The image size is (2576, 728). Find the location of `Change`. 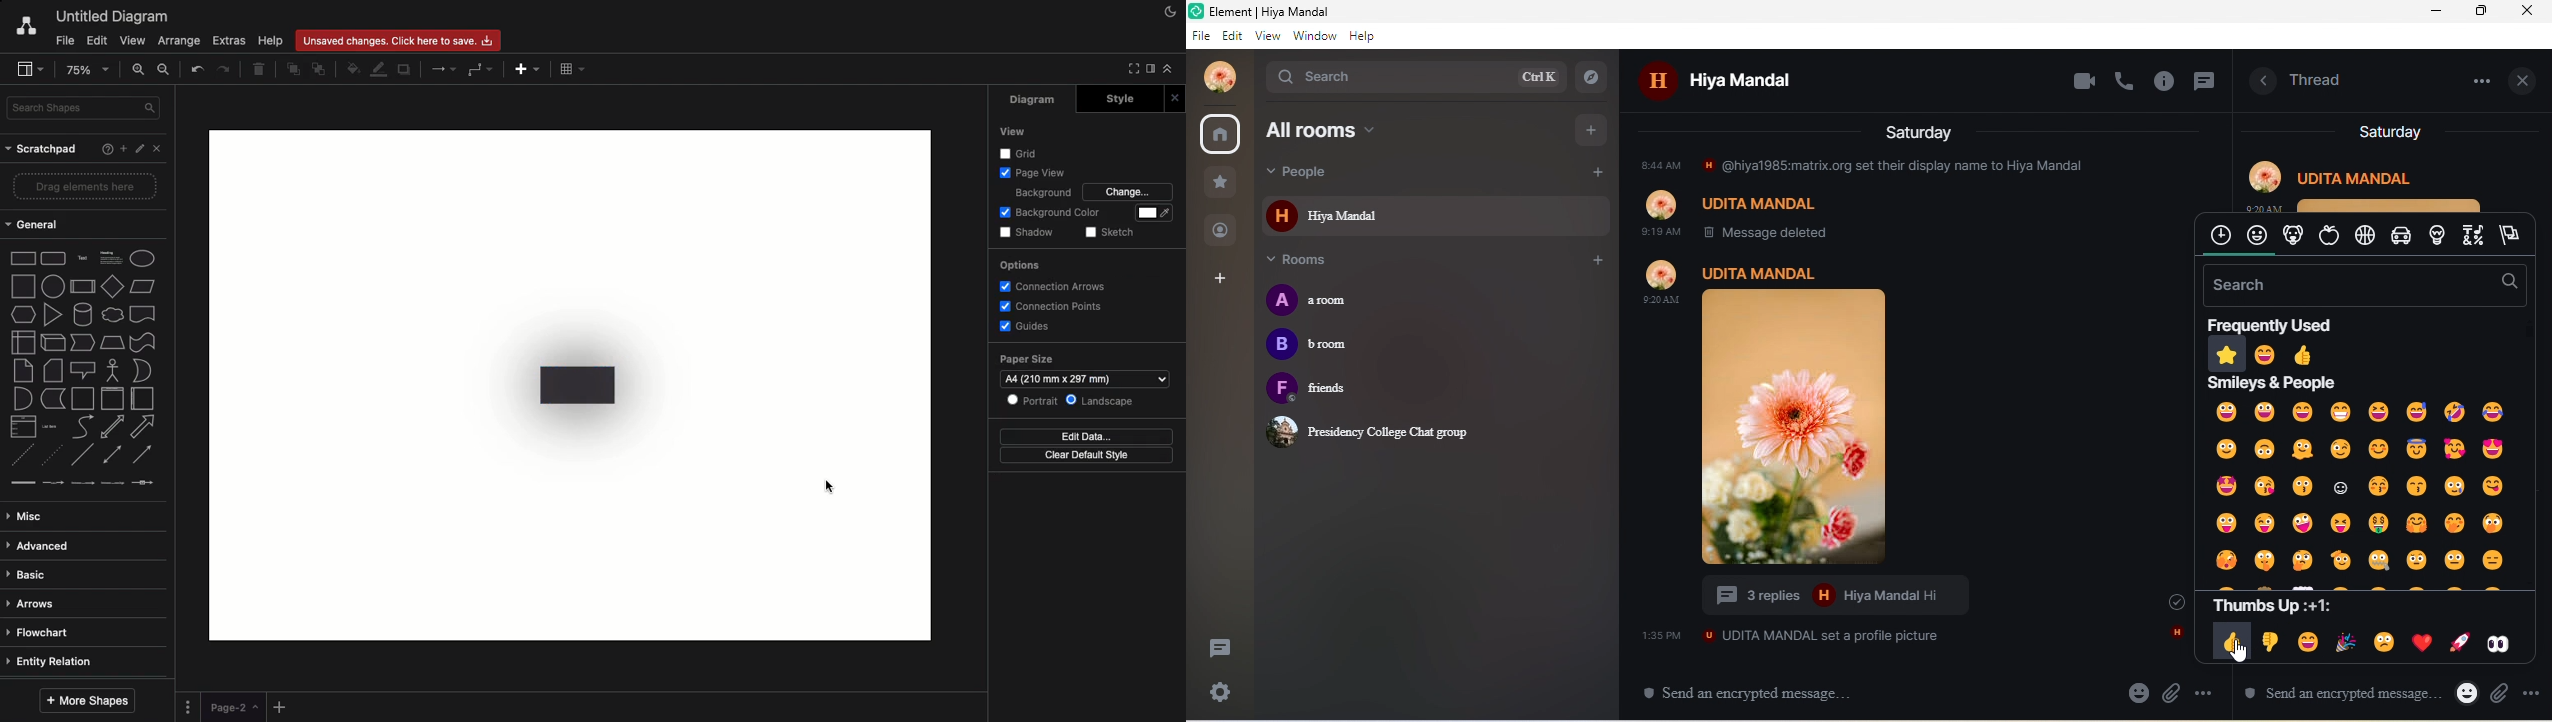

Change is located at coordinates (1127, 191).